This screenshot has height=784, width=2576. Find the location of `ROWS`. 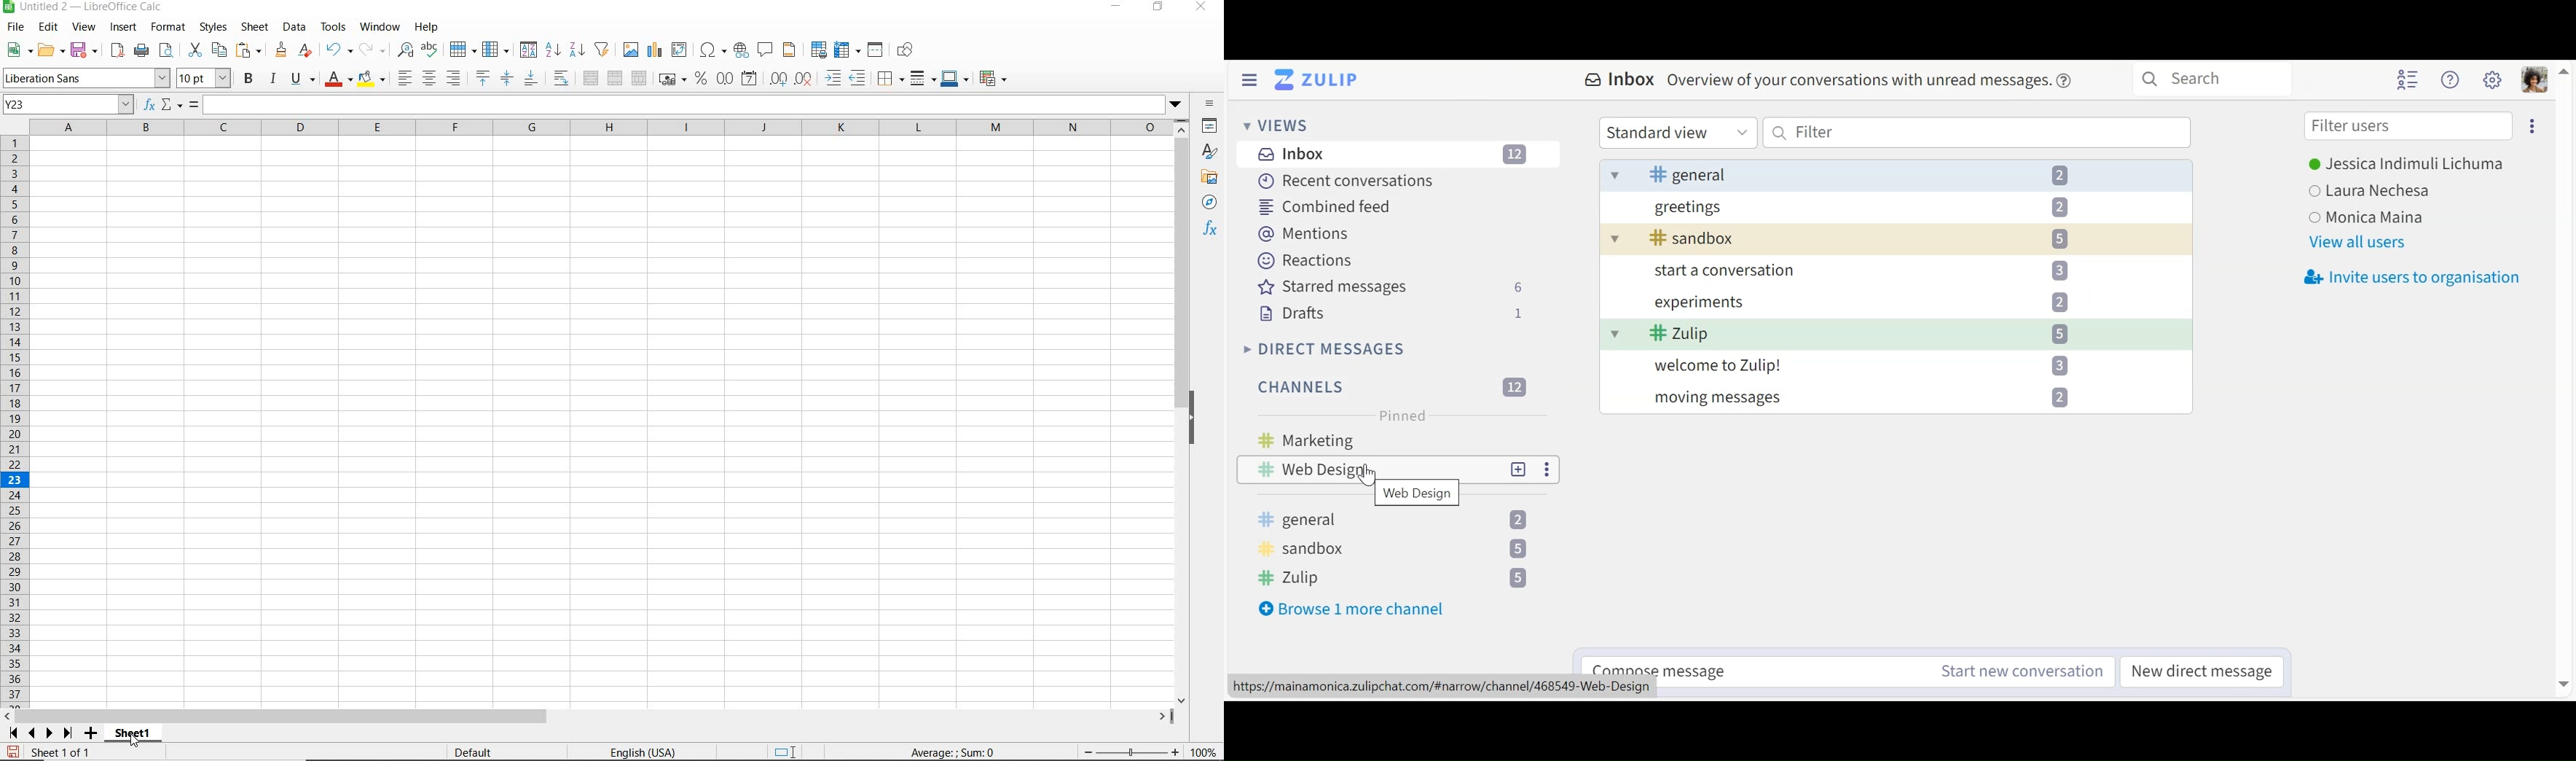

ROWS is located at coordinates (16, 419).